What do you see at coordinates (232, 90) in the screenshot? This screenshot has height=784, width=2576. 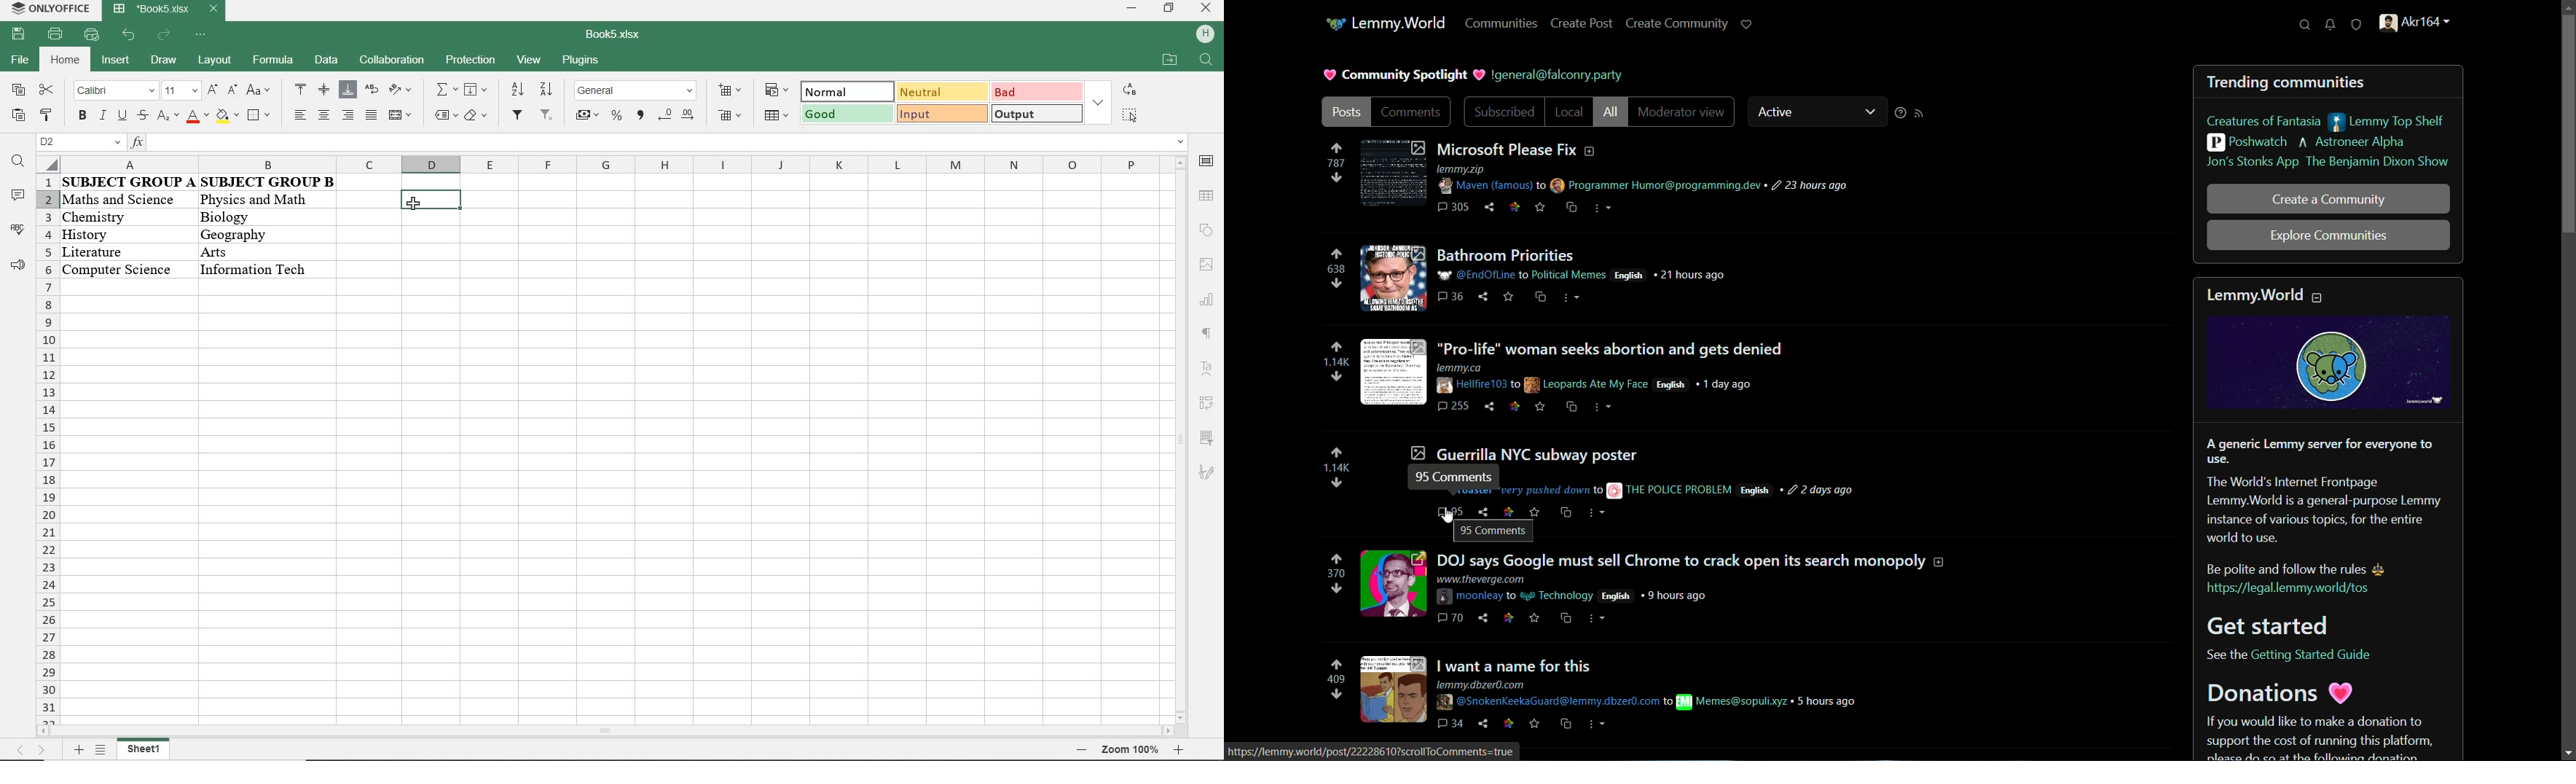 I see `decrement font size` at bounding box center [232, 90].